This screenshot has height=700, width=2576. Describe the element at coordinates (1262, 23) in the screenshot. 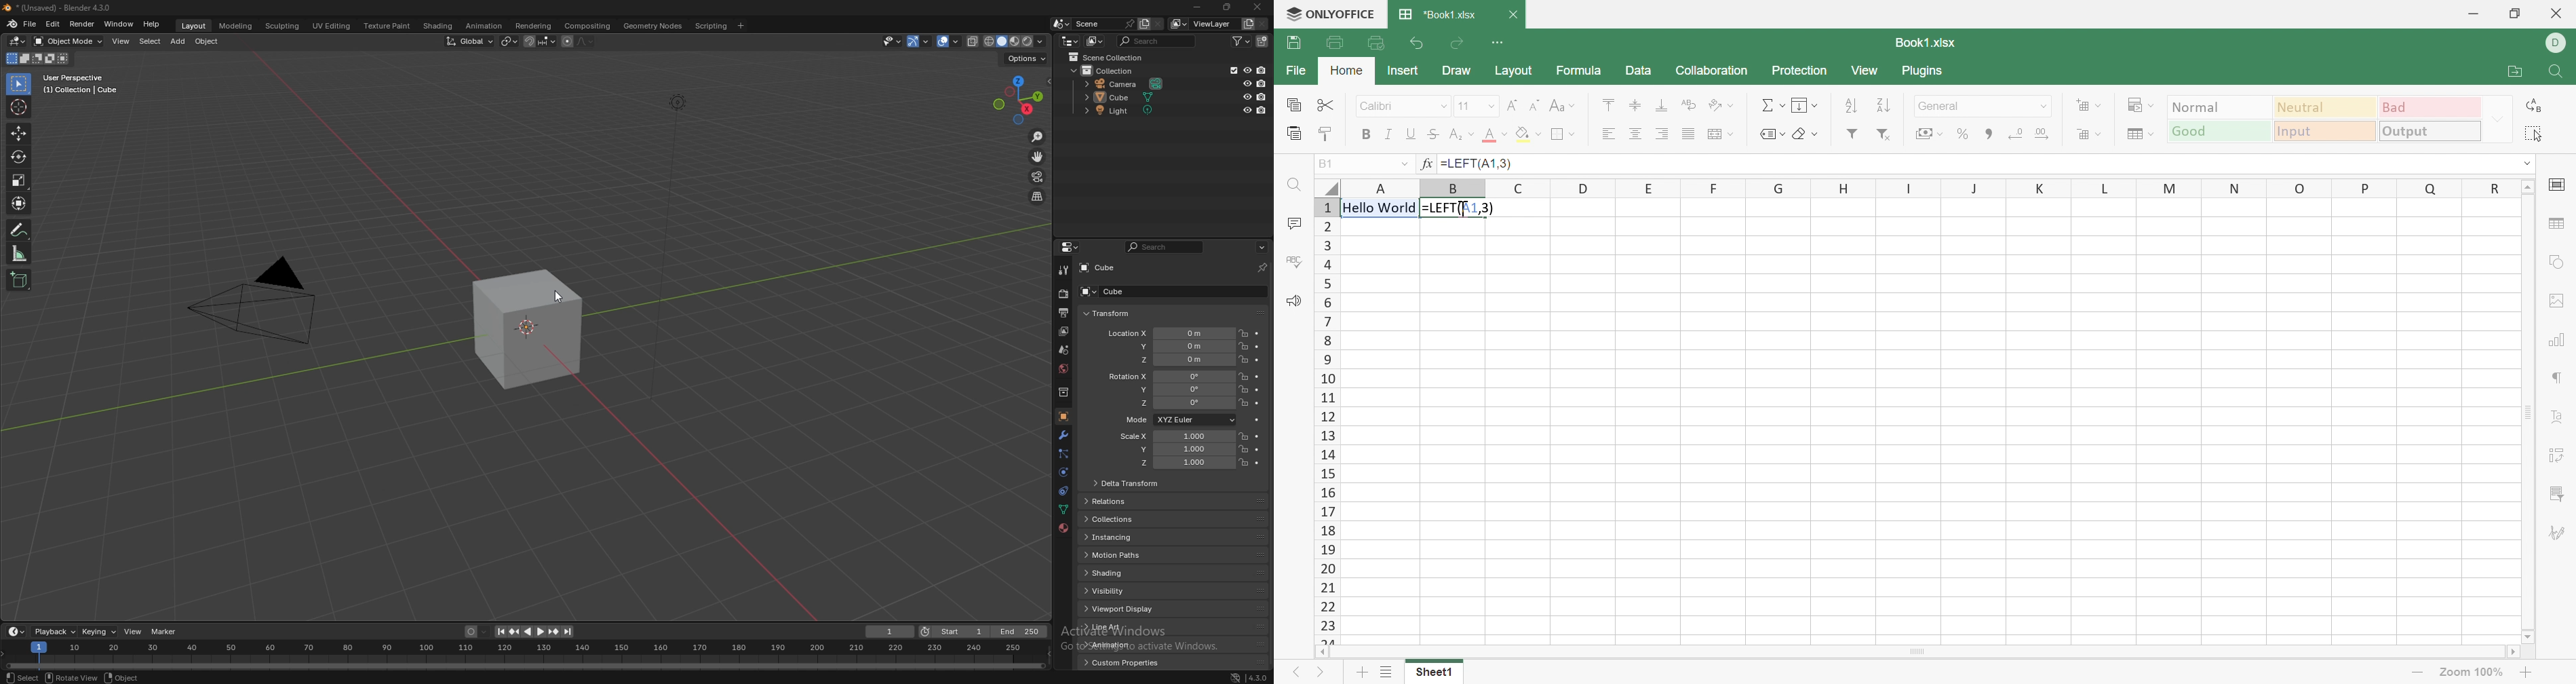

I see `remove view layer` at that location.